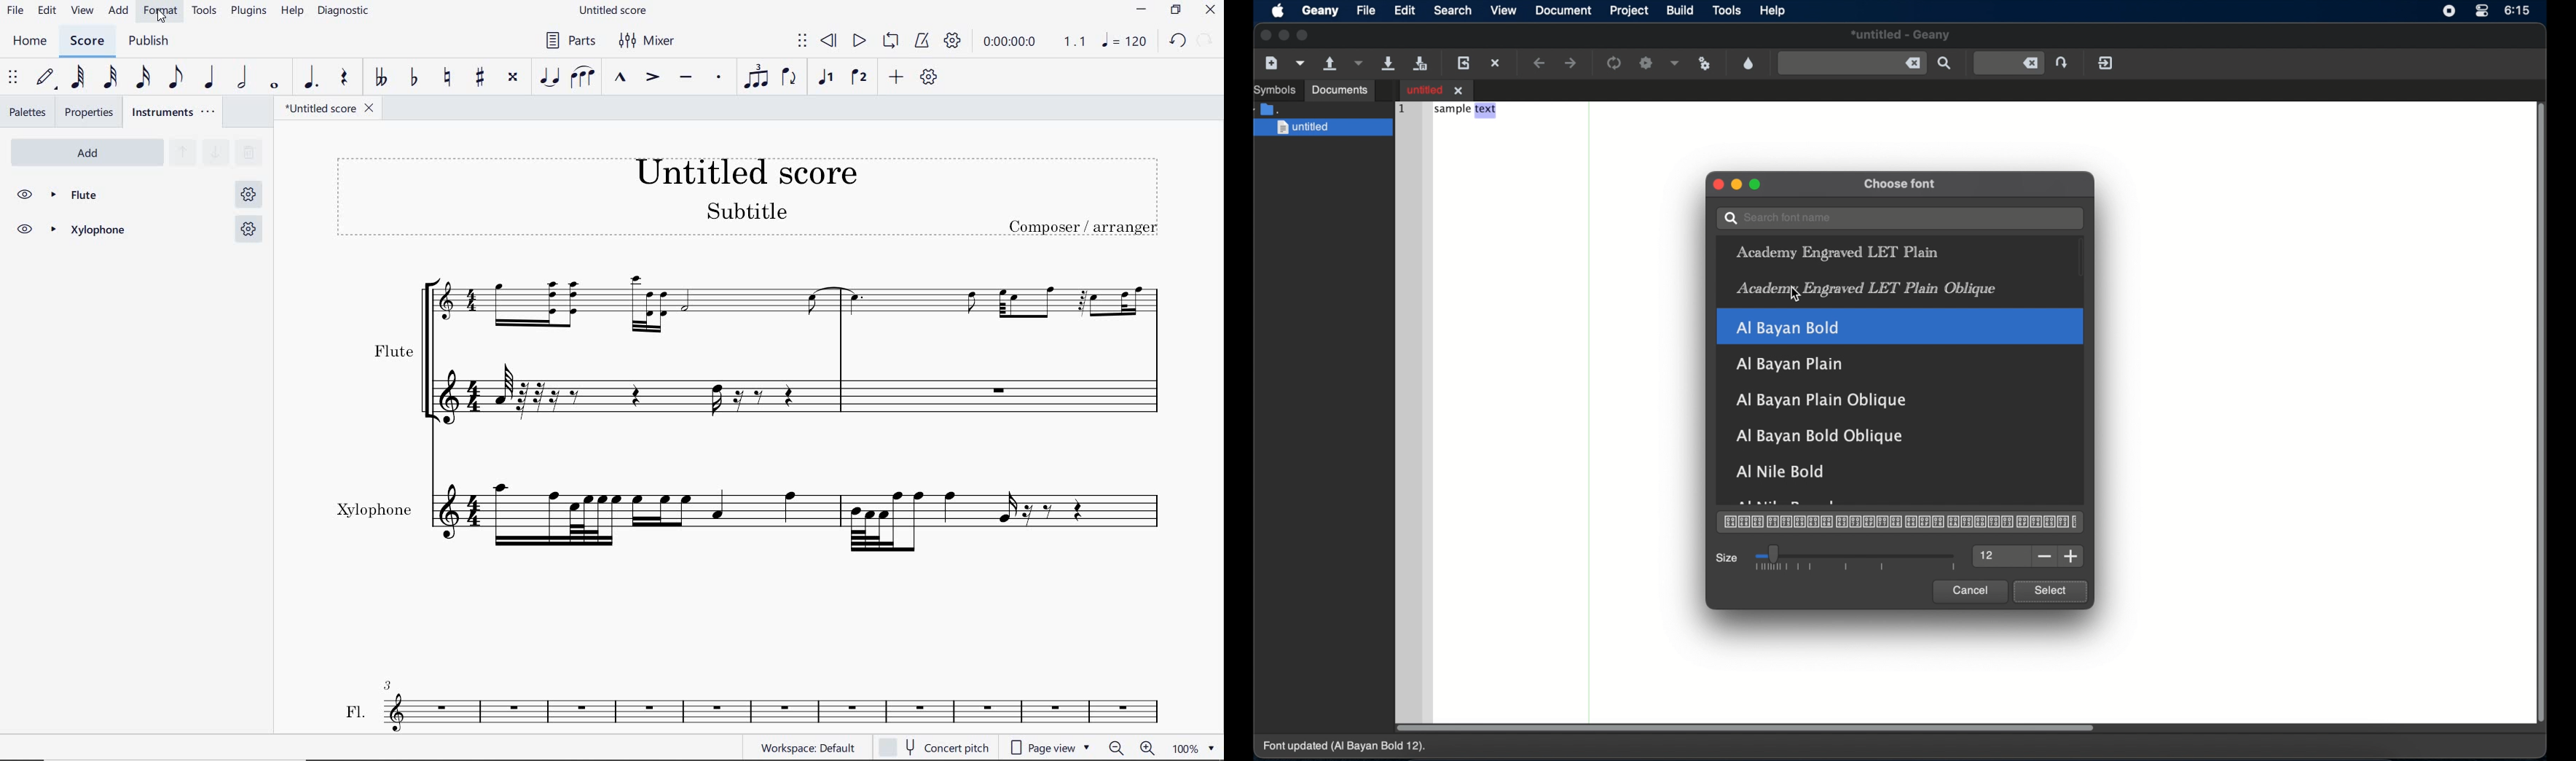  I want to click on FILE NAME, so click(331, 109).